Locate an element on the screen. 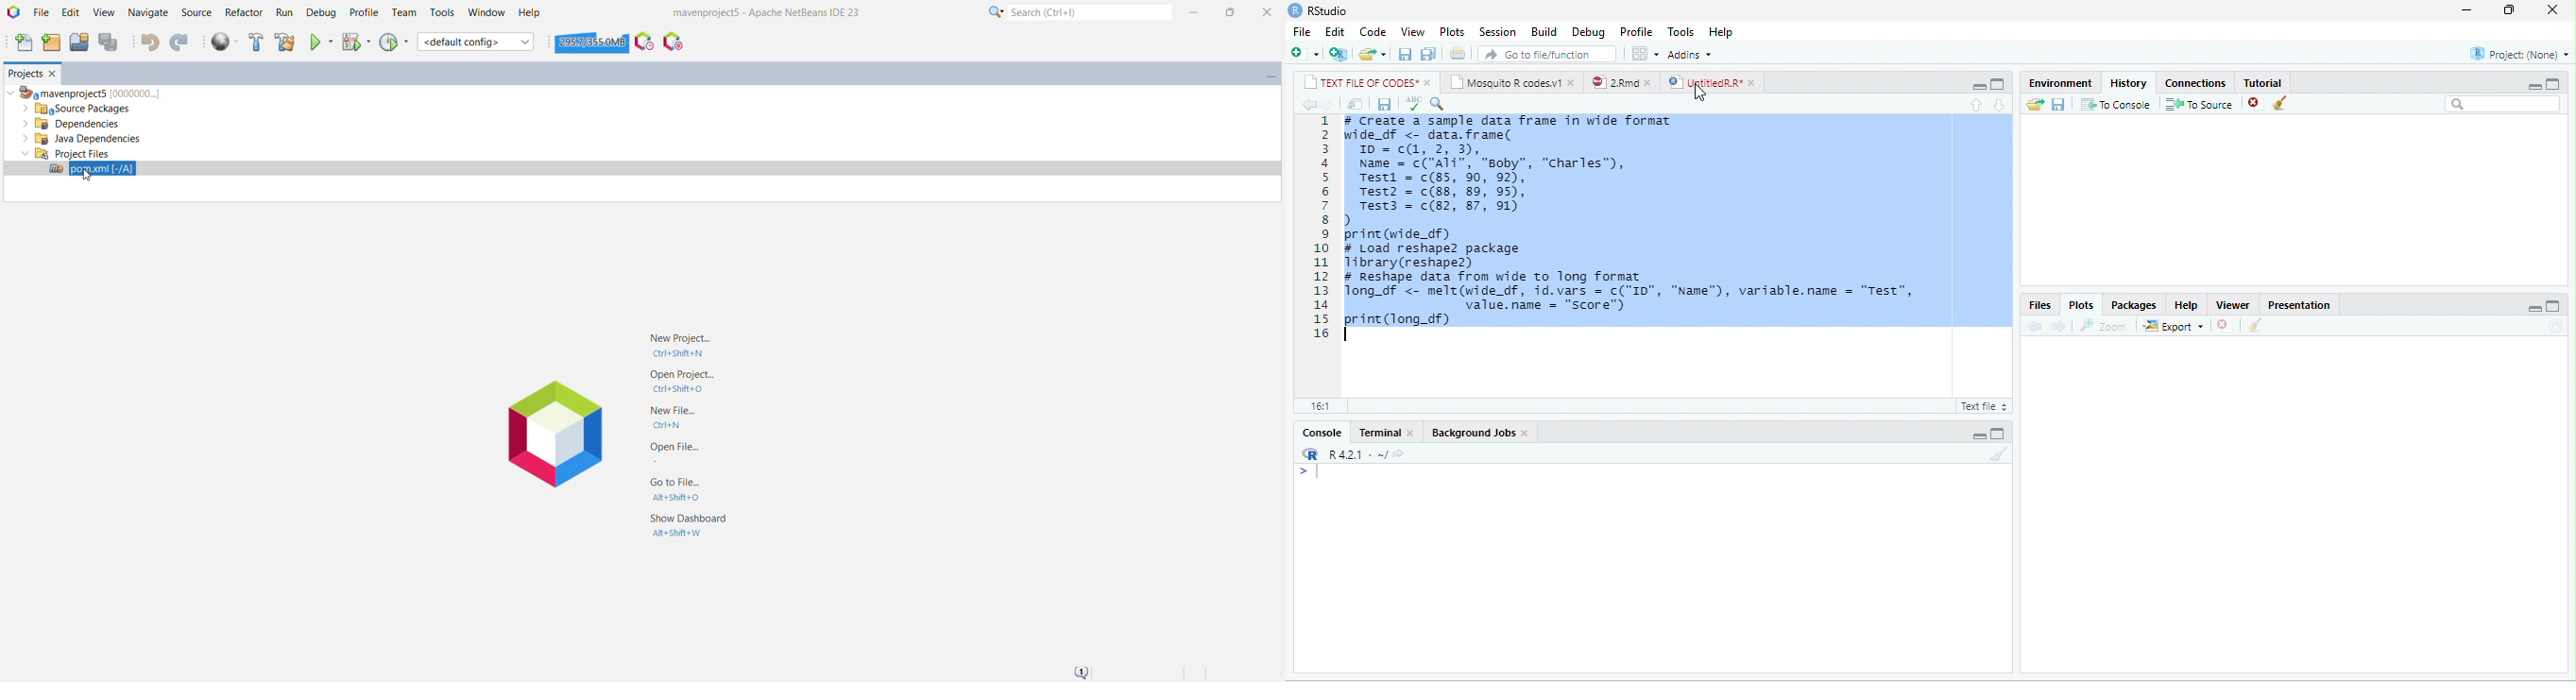 The image size is (2576, 700). Zoom is located at coordinates (2104, 326).